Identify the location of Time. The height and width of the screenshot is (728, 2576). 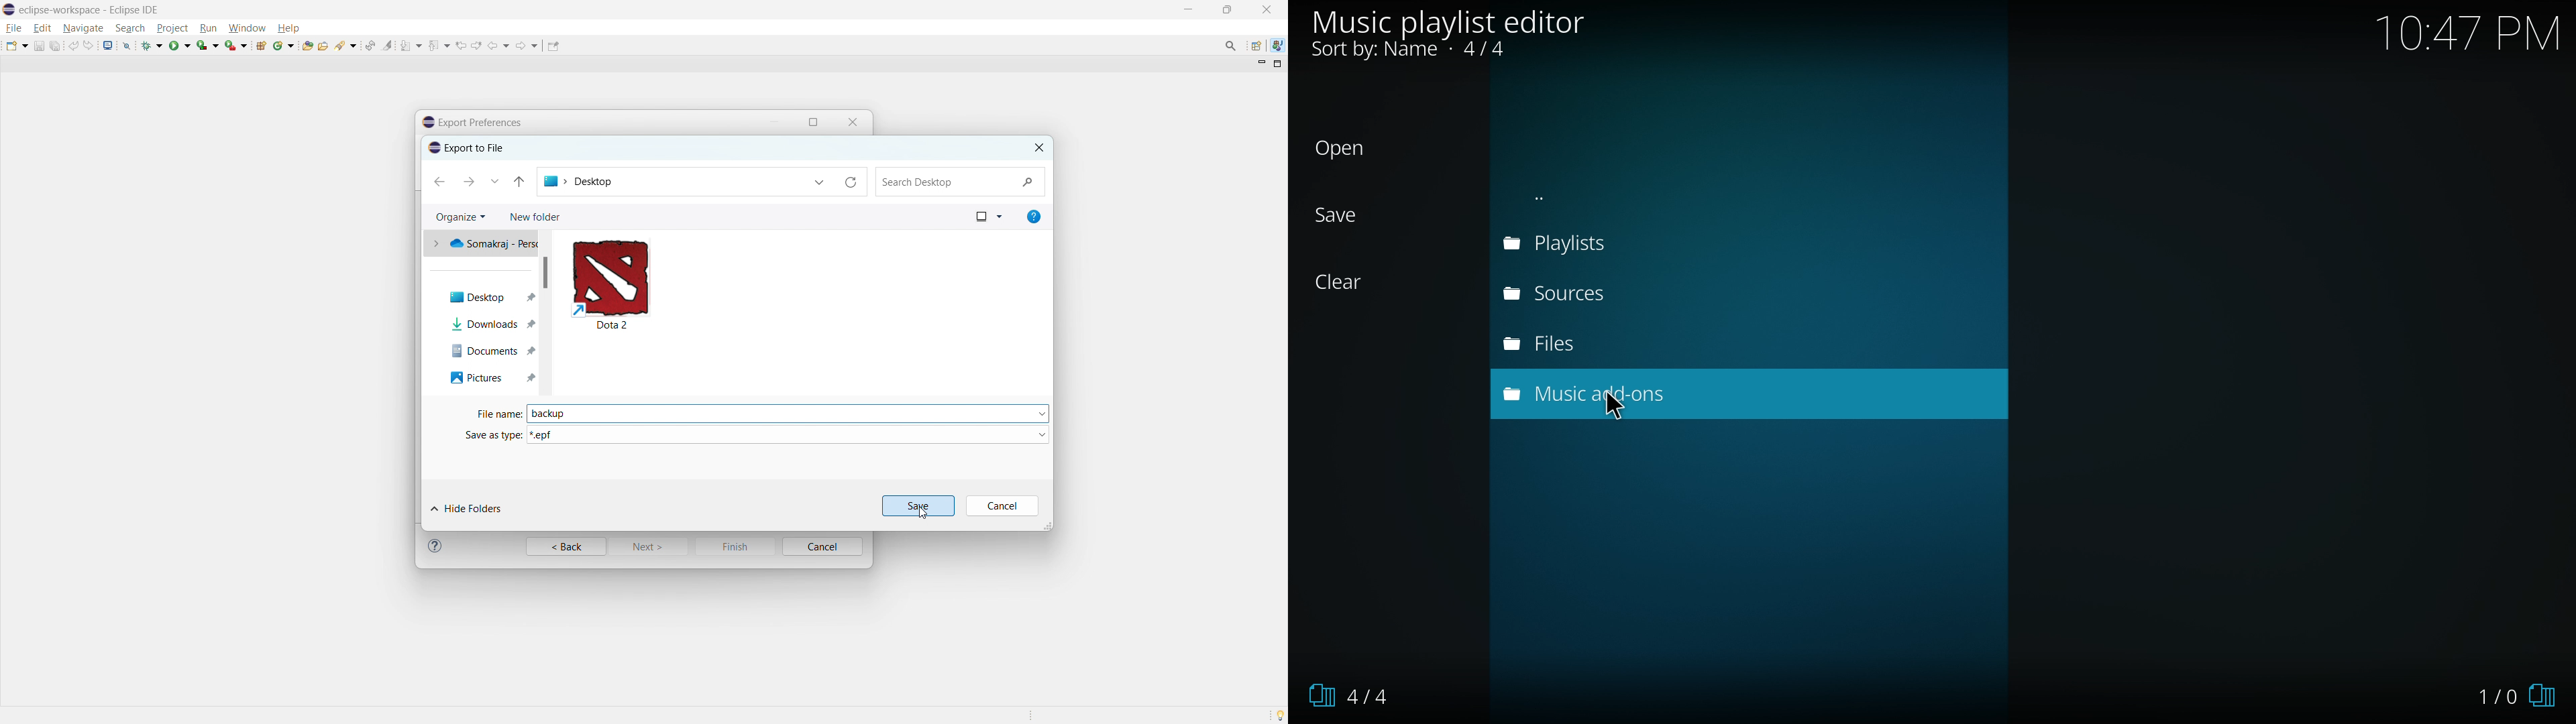
(2469, 33).